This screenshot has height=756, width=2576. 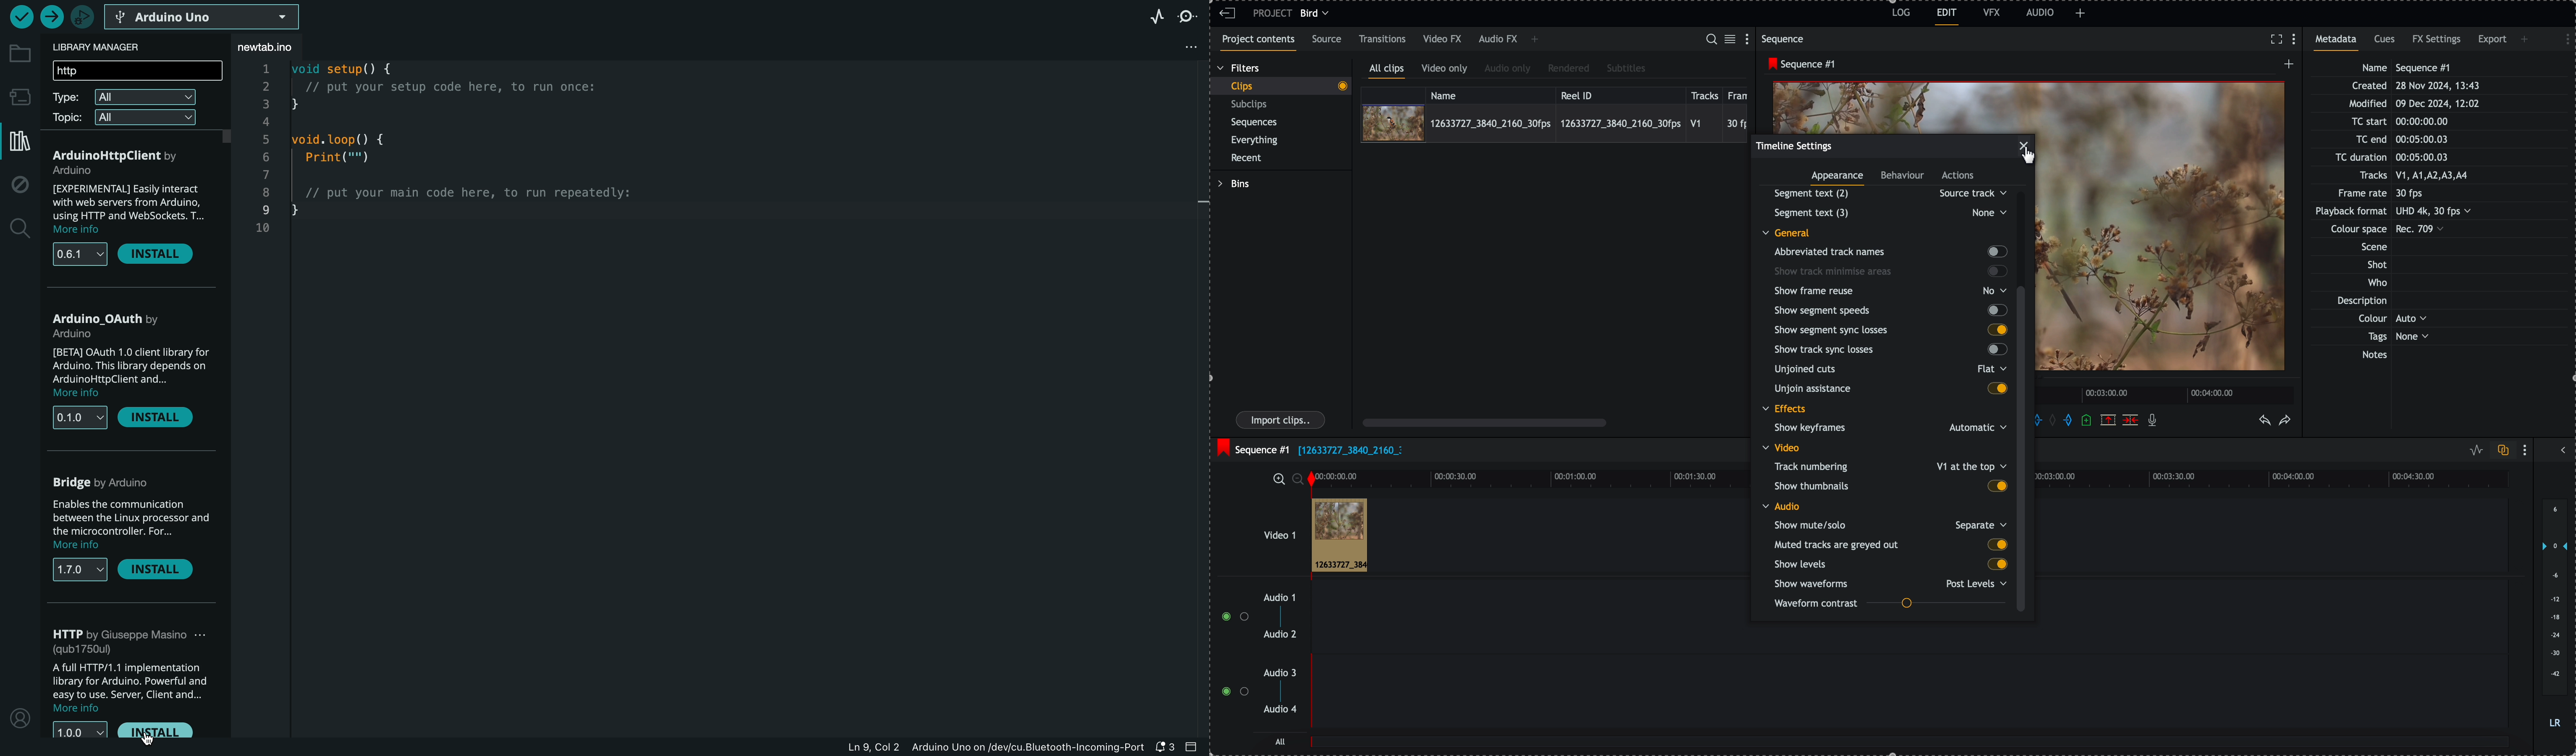 What do you see at coordinates (2527, 450) in the screenshot?
I see `show settings menu` at bounding box center [2527, 450].